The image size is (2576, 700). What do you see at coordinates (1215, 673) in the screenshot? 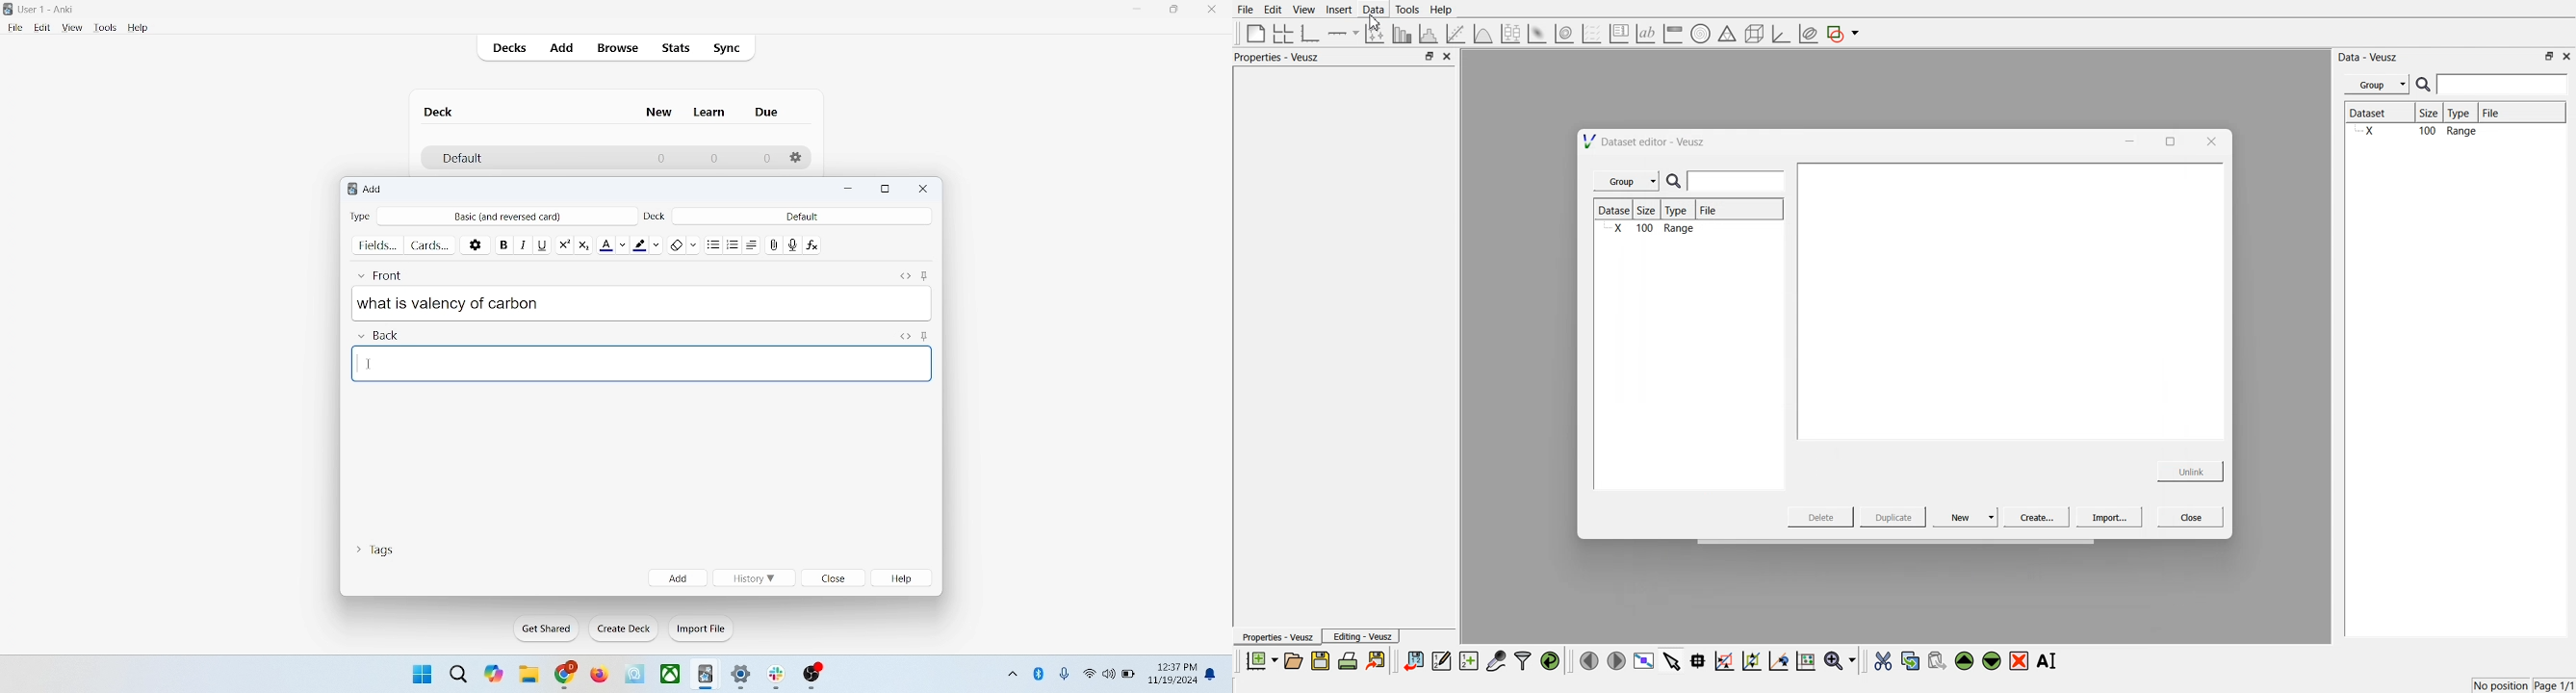
I see `notification` at bounding box center [1215, 673].